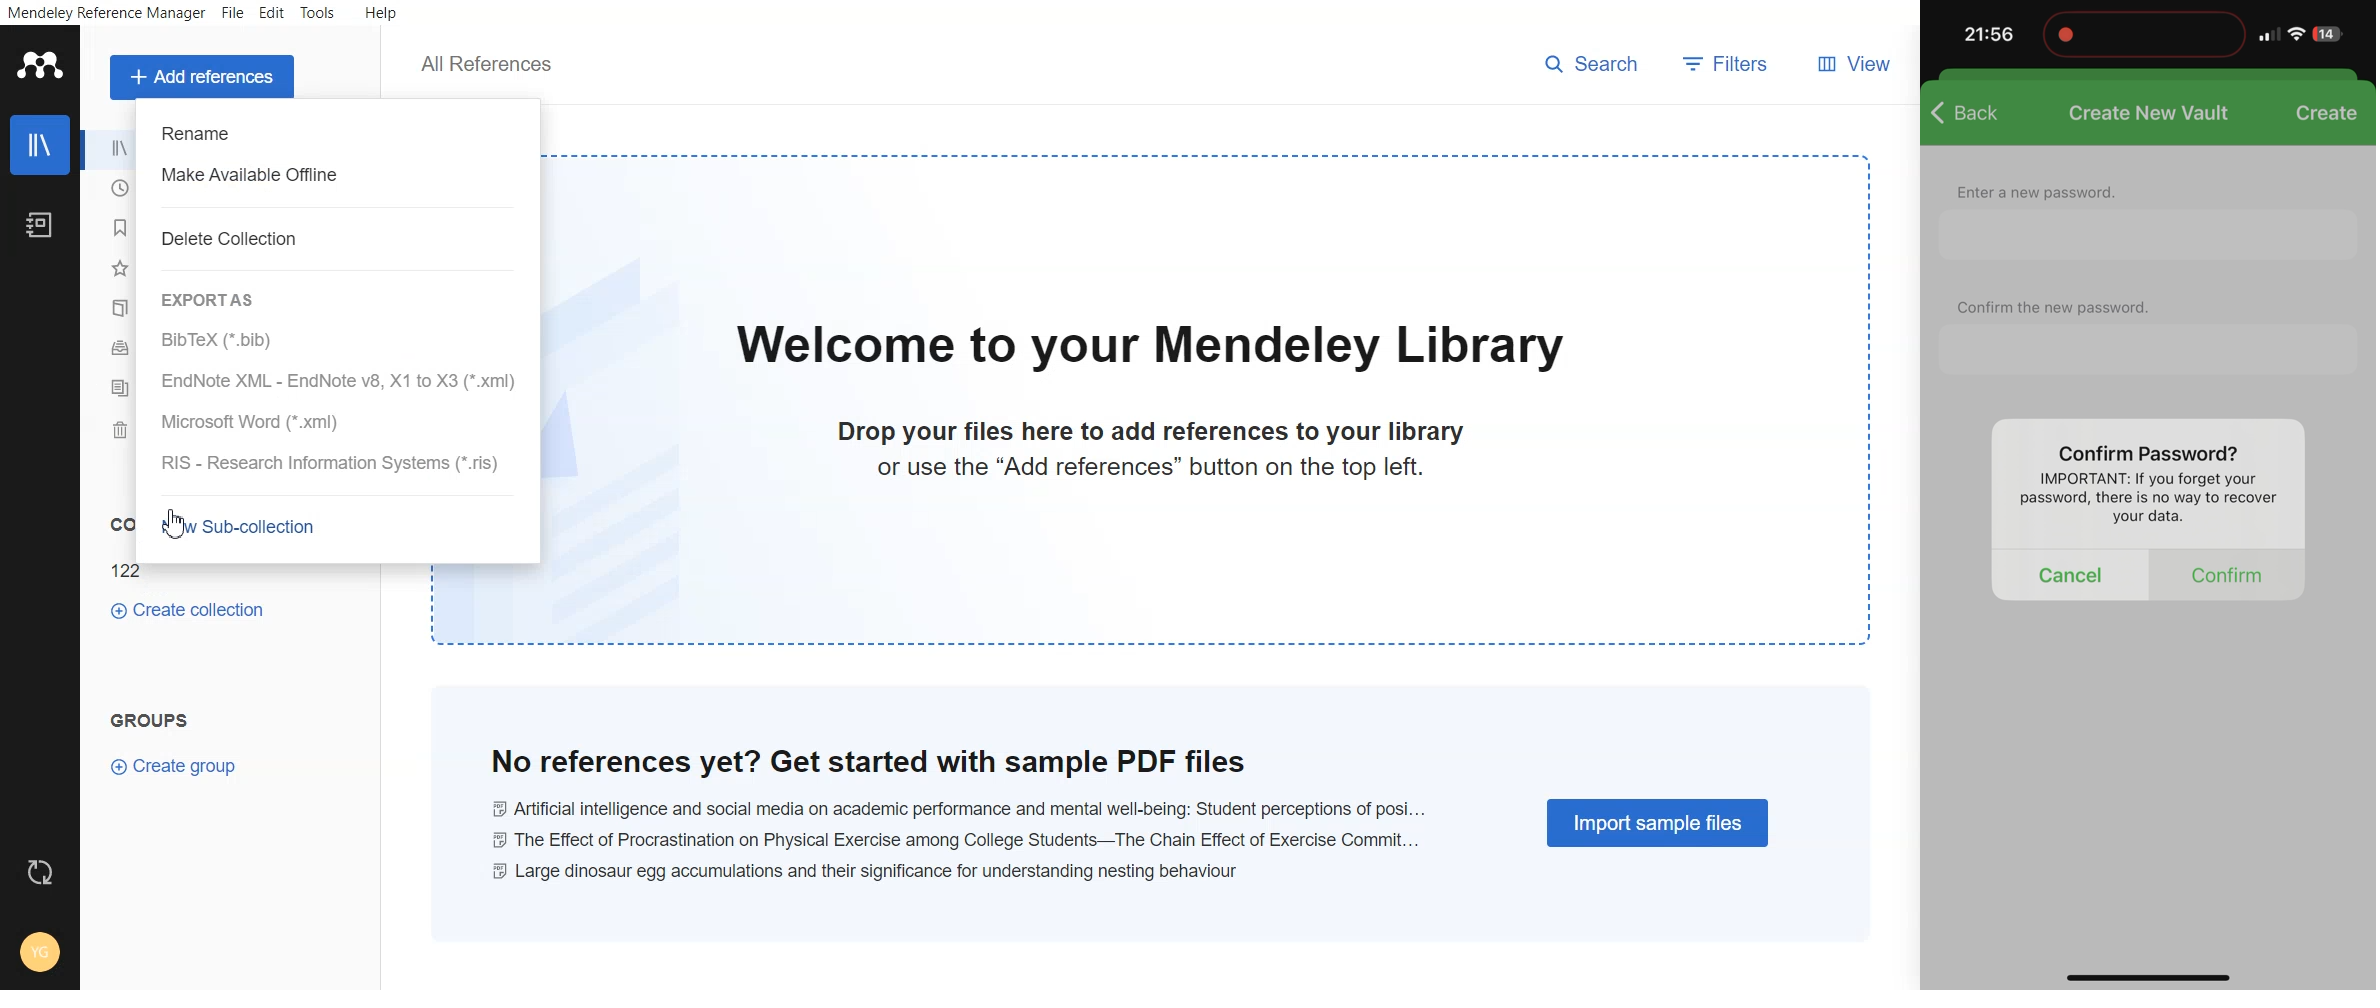  I want to click on Delete collection, so click(319, 237).